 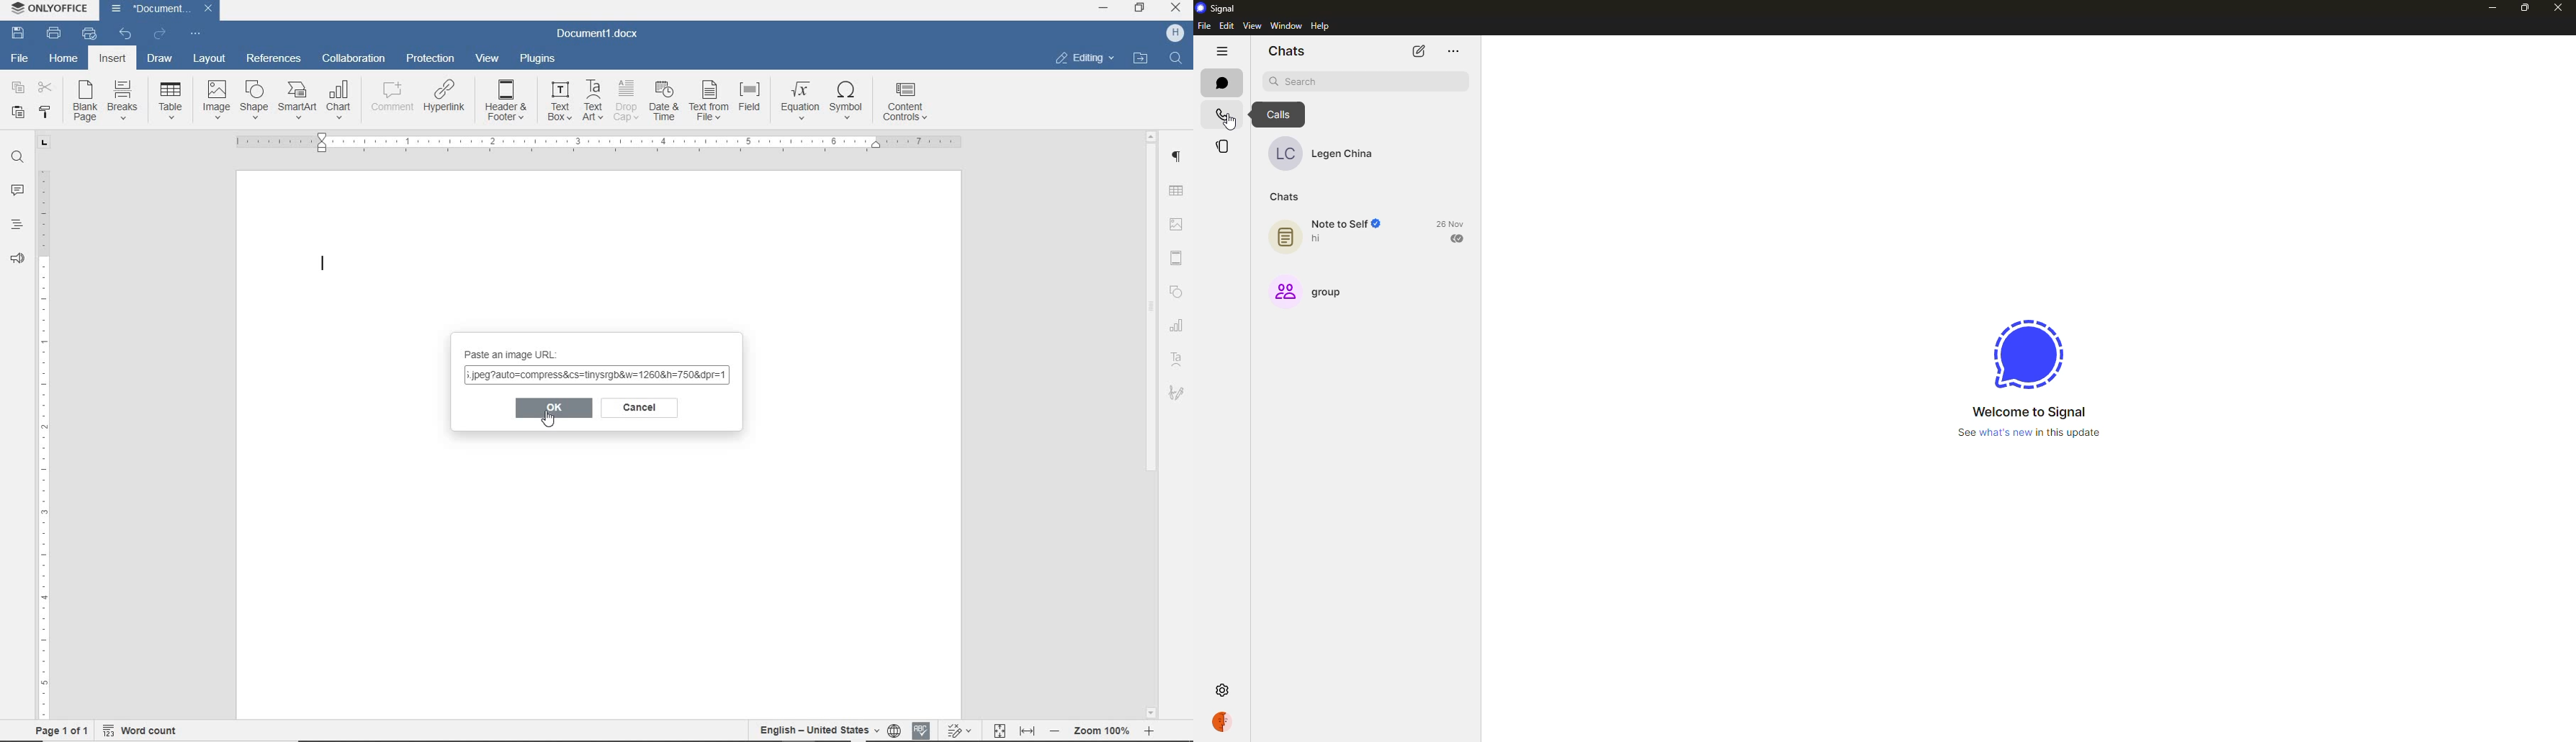 What do you see at coordinates (519, 351) in the screenshot?
I see `paste an image URL` at bounding box center [519, 351].